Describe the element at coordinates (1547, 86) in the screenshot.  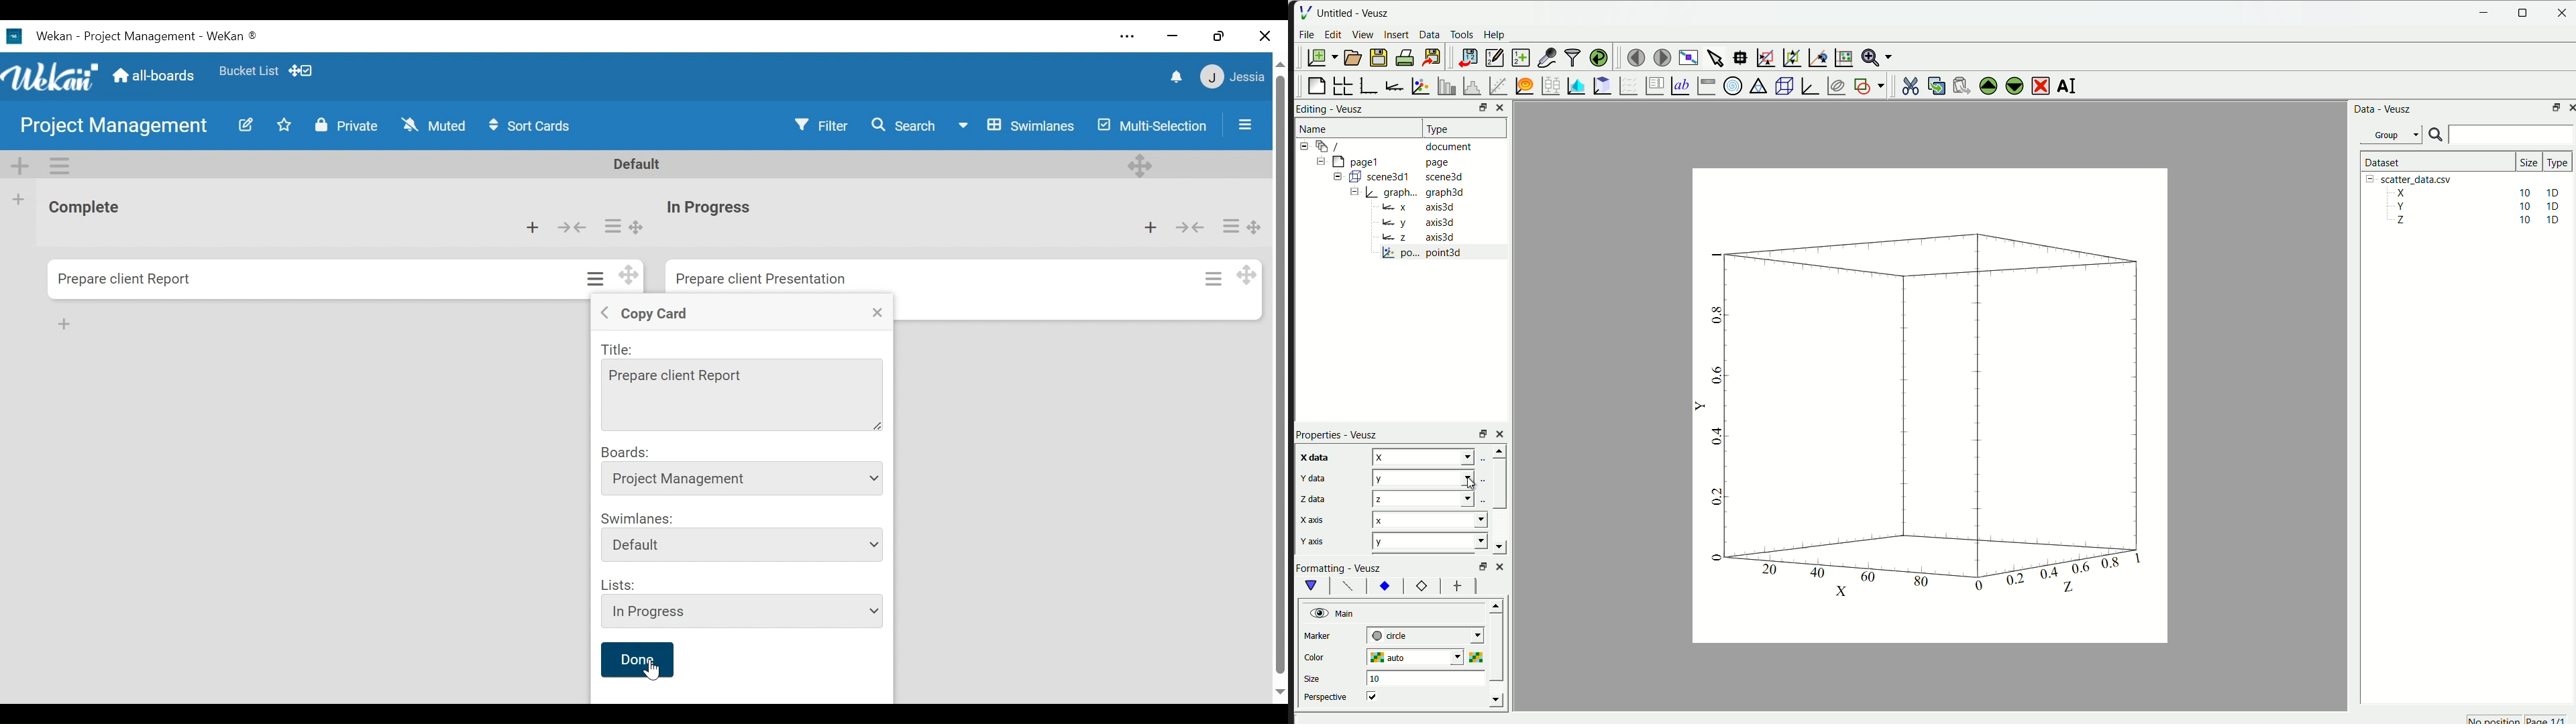
I see `plot box plots` at that location.